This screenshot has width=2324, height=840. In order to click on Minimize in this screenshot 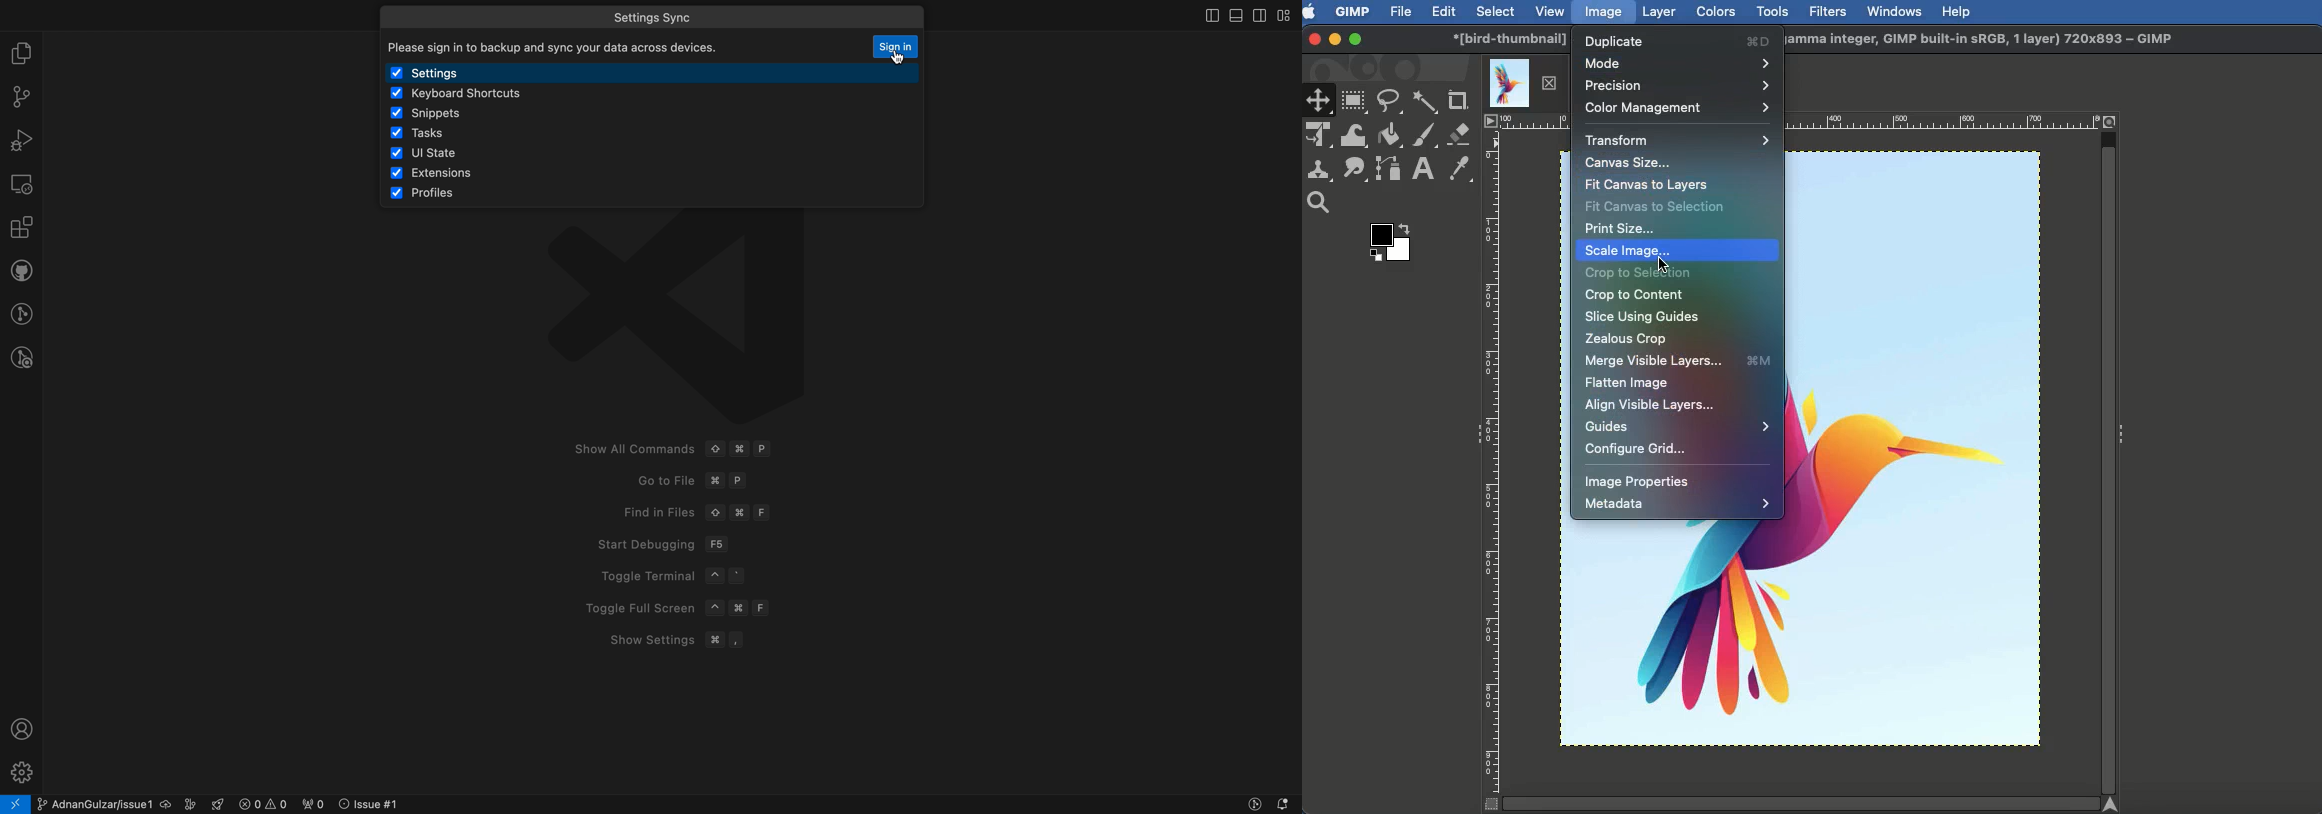, I will do `click(1334, 38)`.